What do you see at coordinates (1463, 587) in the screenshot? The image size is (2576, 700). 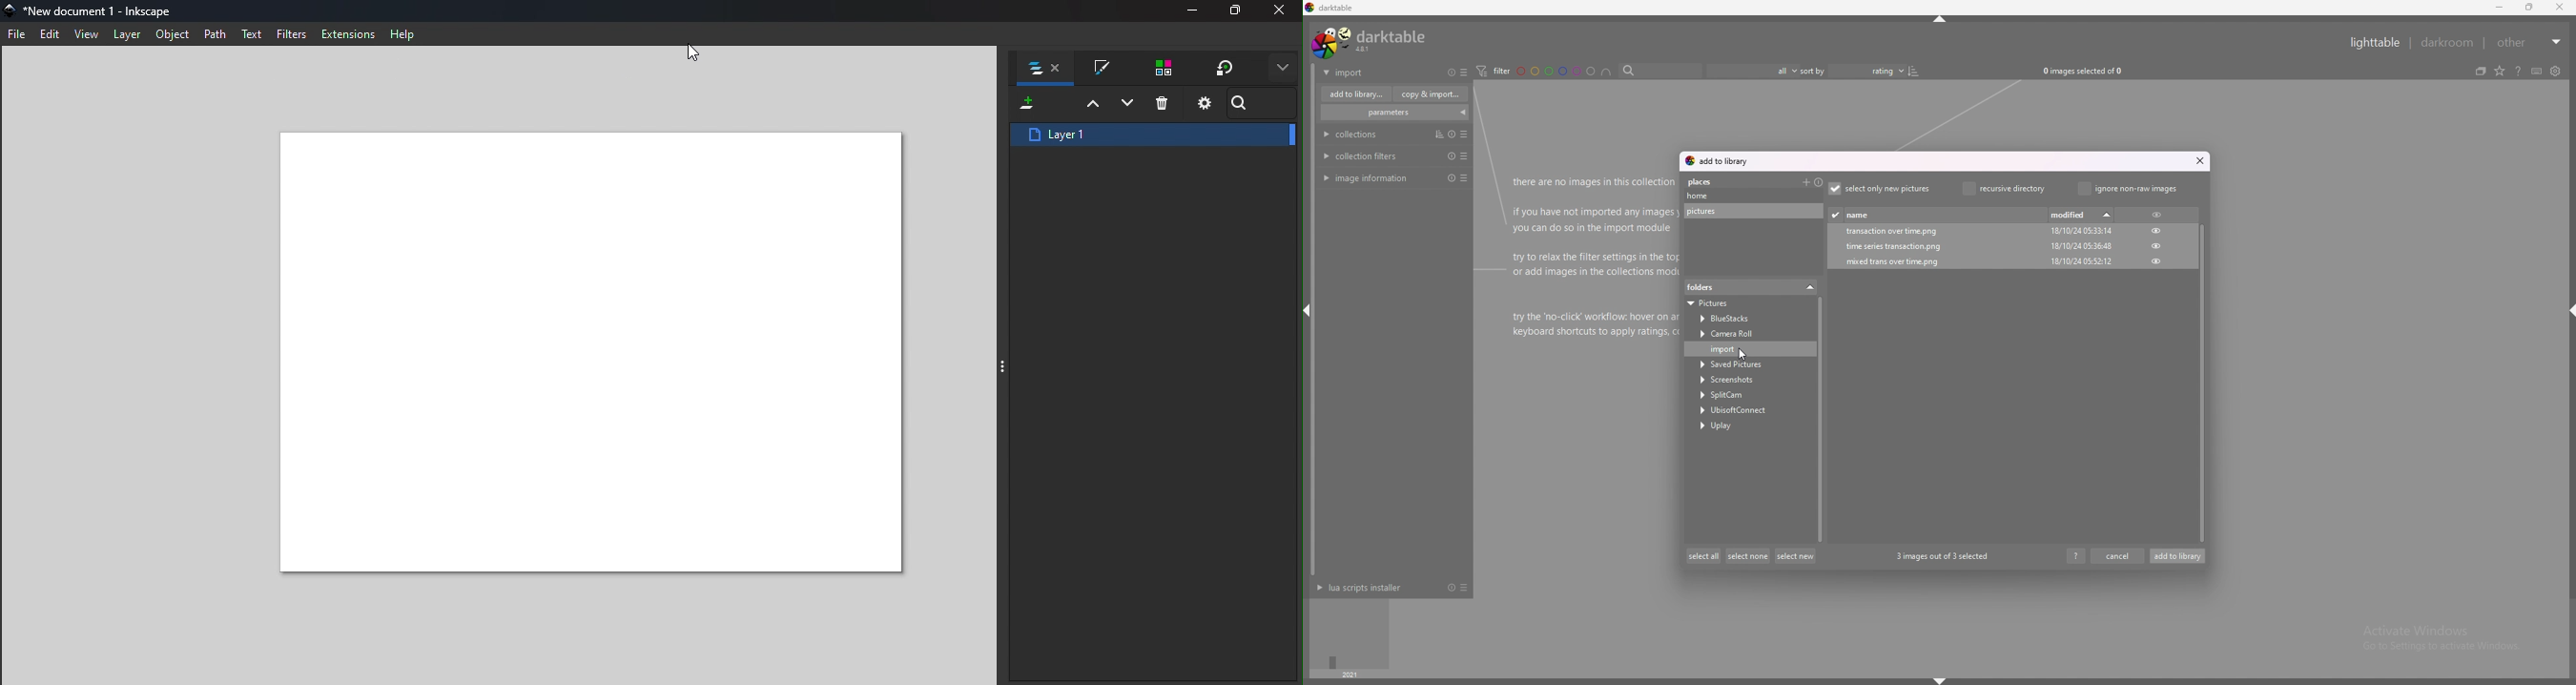 I see `presets` at bounding box center [1463, 587].